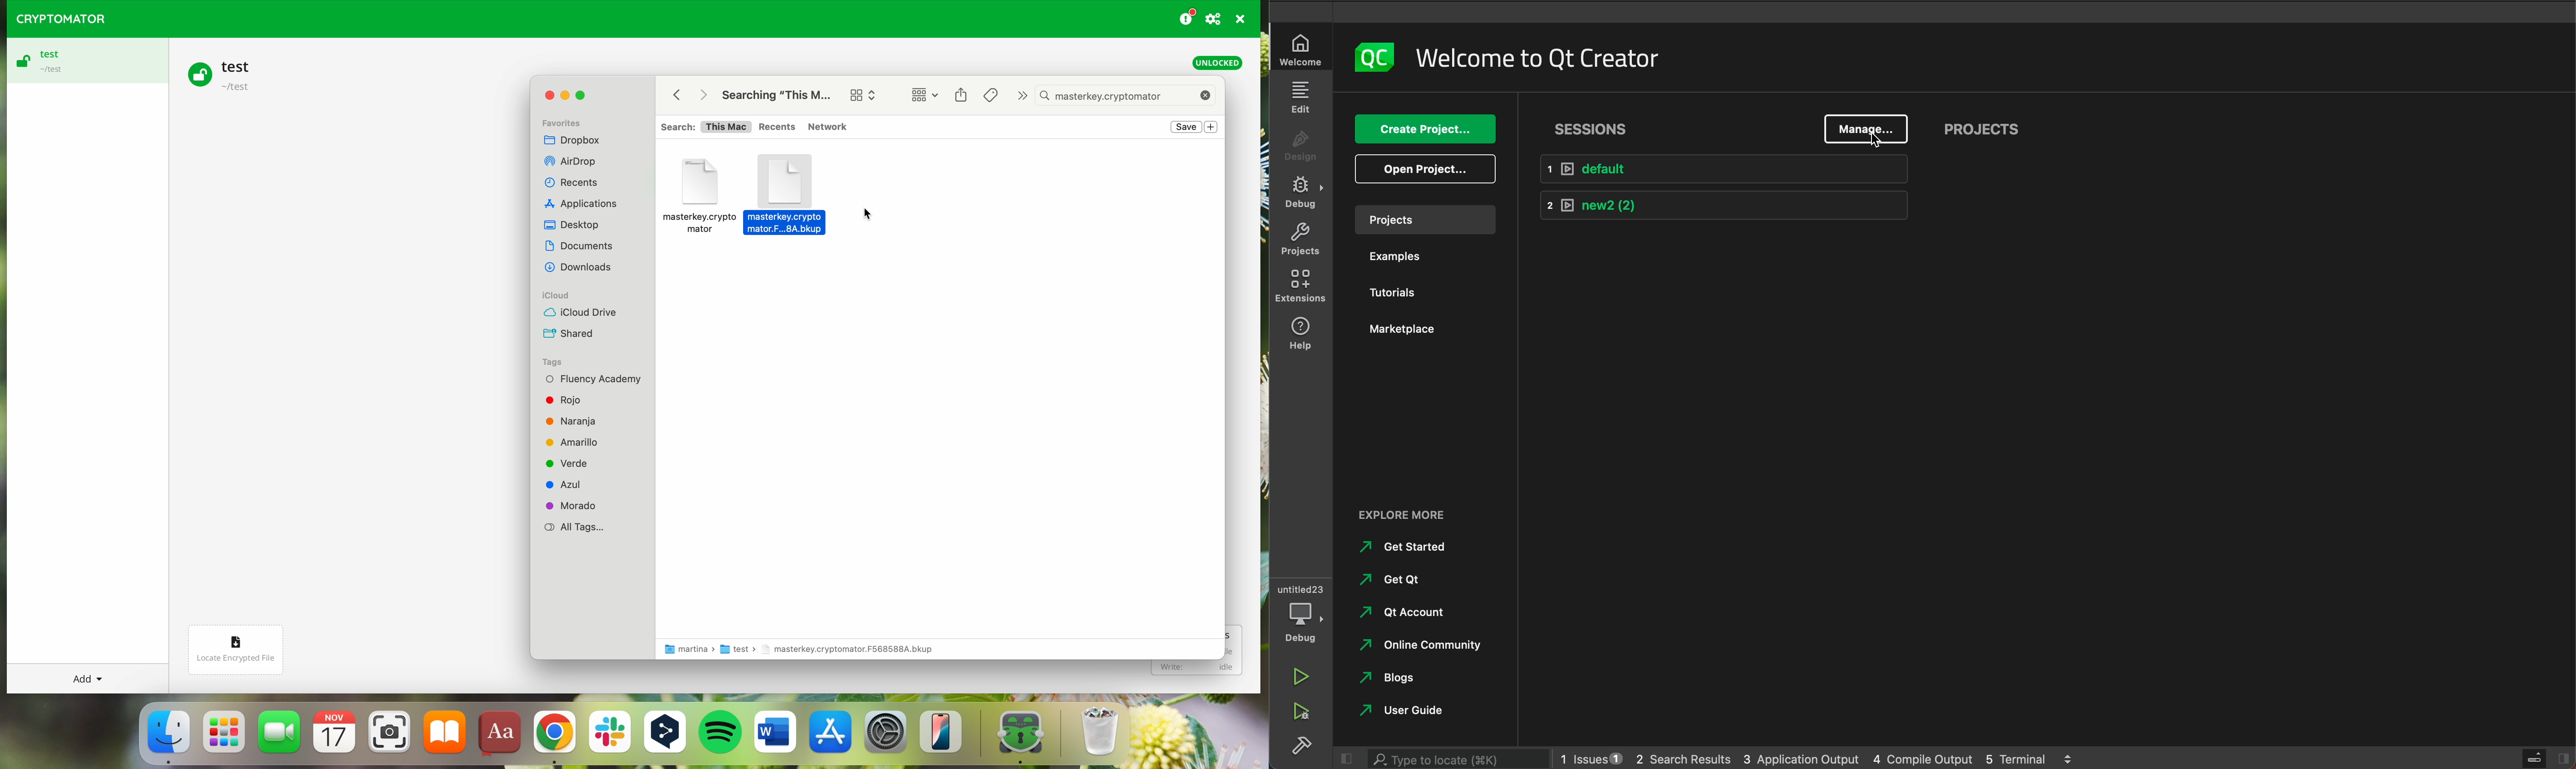 This screenshot has height=784, width=2576. What do you see at coordinates (583, 246) in the screenshot?
I see `` at bounding box center [583, 246].